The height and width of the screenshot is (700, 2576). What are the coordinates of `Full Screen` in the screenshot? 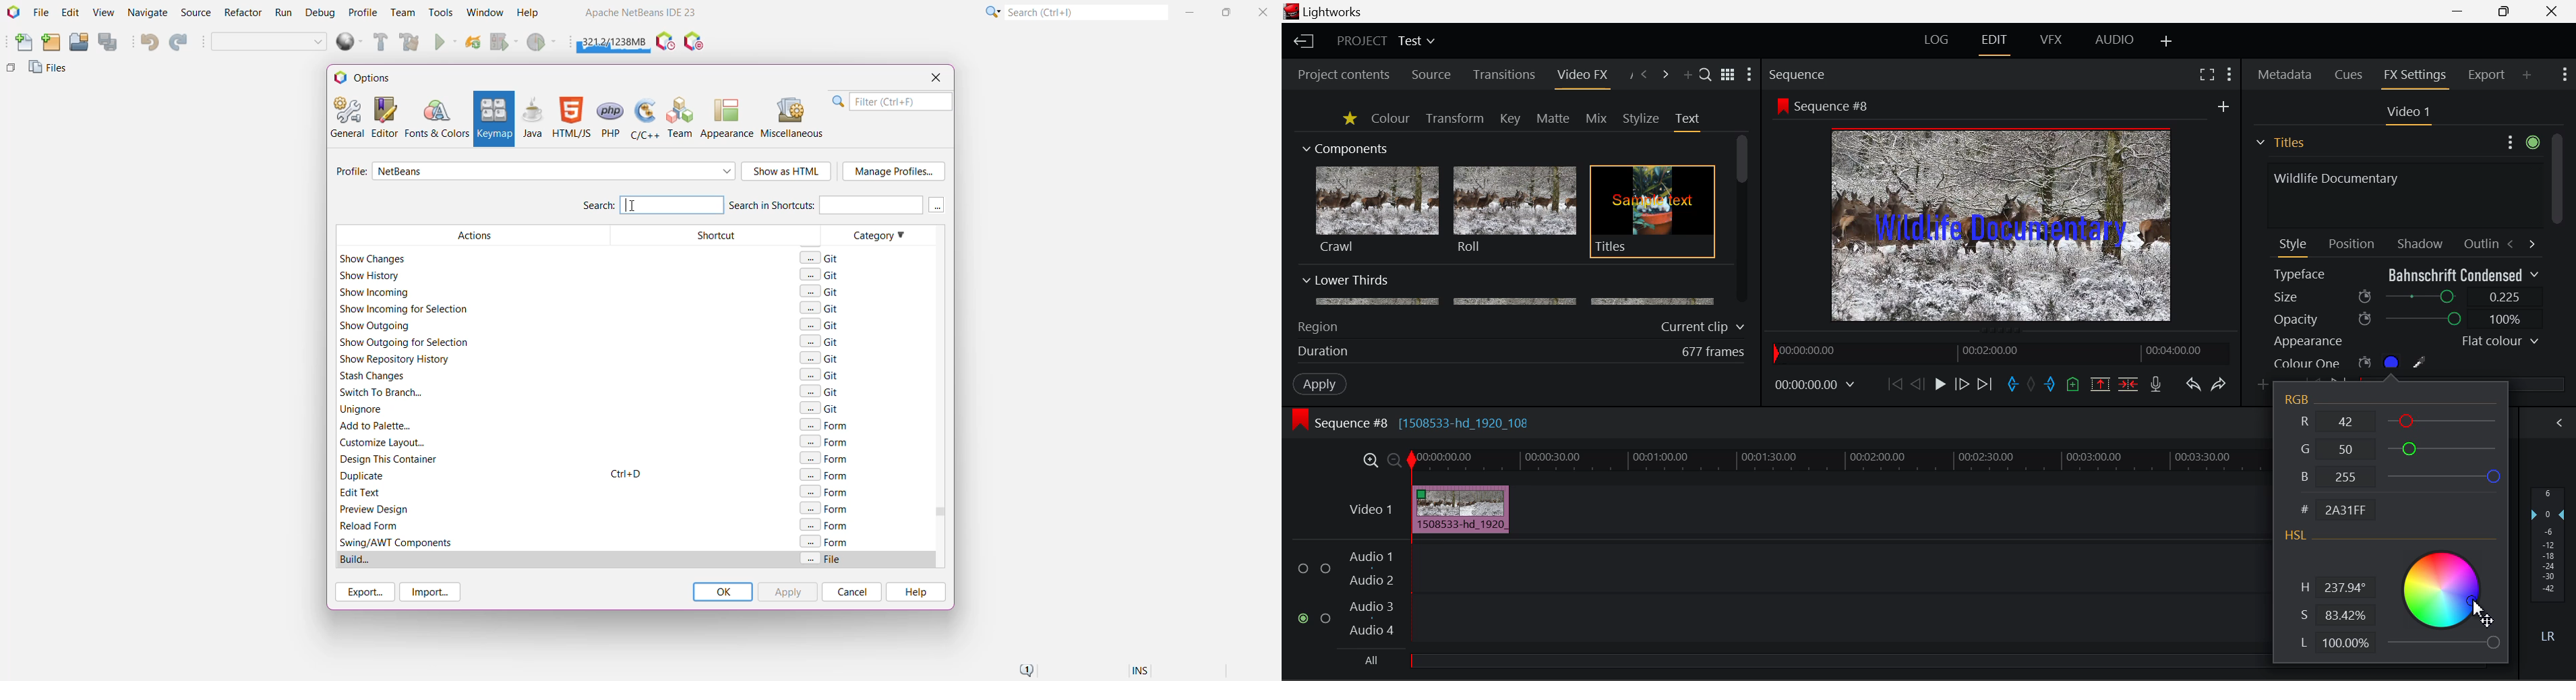 It's located at (2207, 73).